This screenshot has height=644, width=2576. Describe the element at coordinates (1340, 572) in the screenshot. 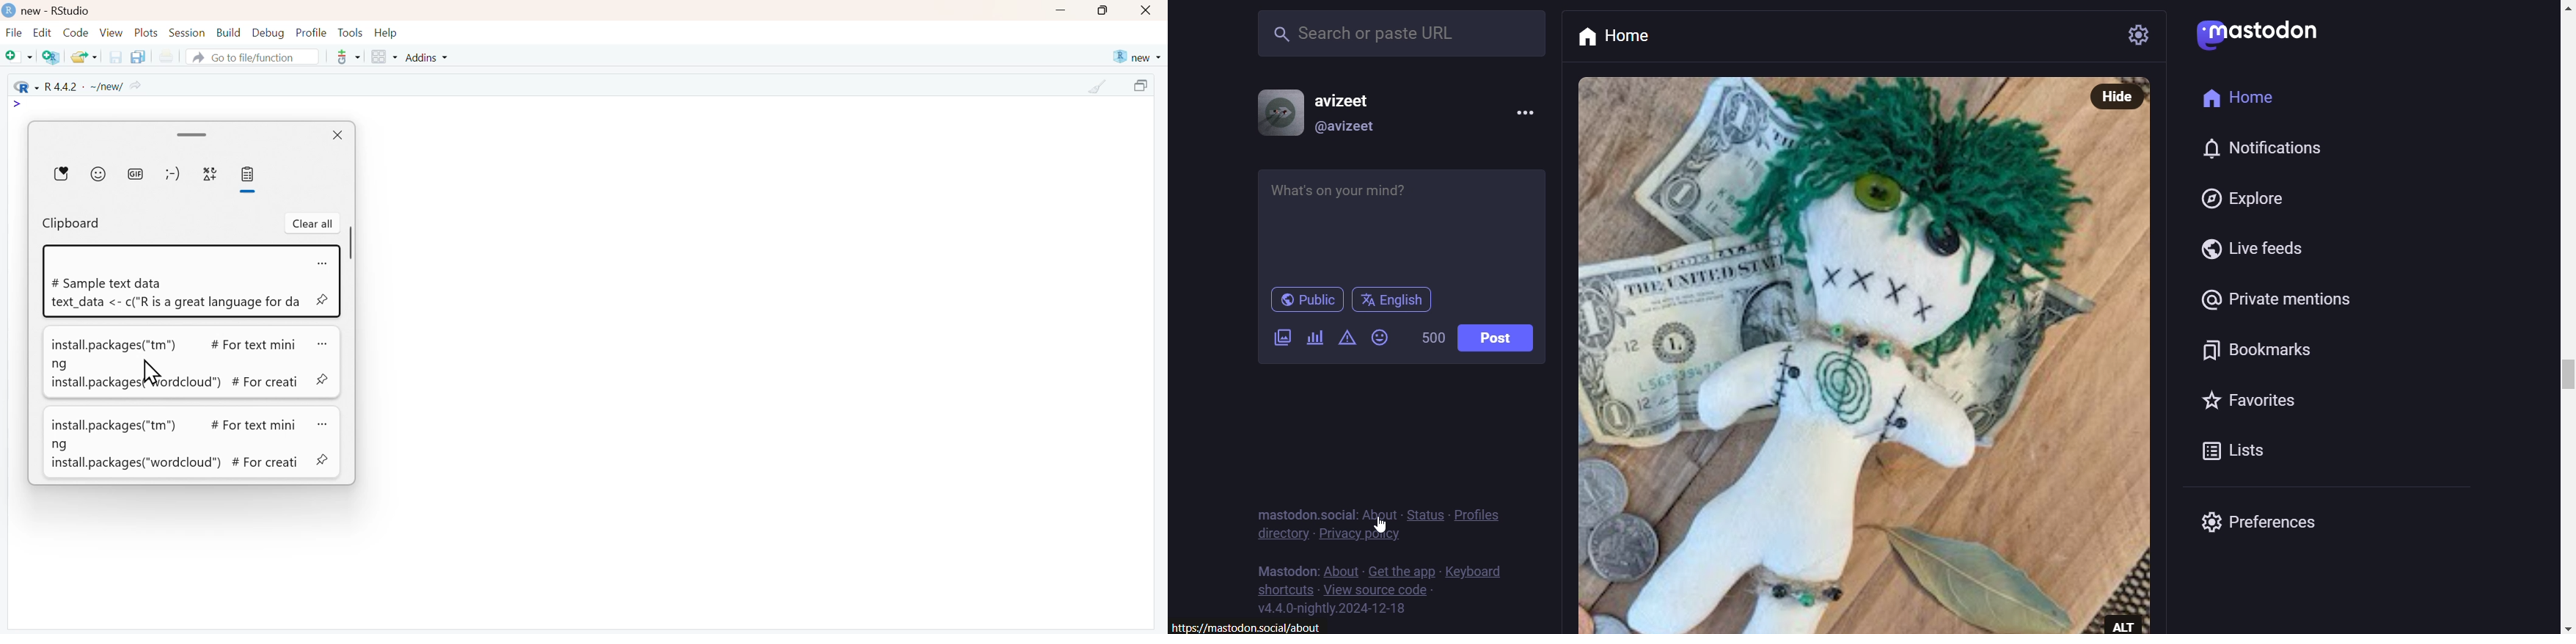

I see `about` at that location.